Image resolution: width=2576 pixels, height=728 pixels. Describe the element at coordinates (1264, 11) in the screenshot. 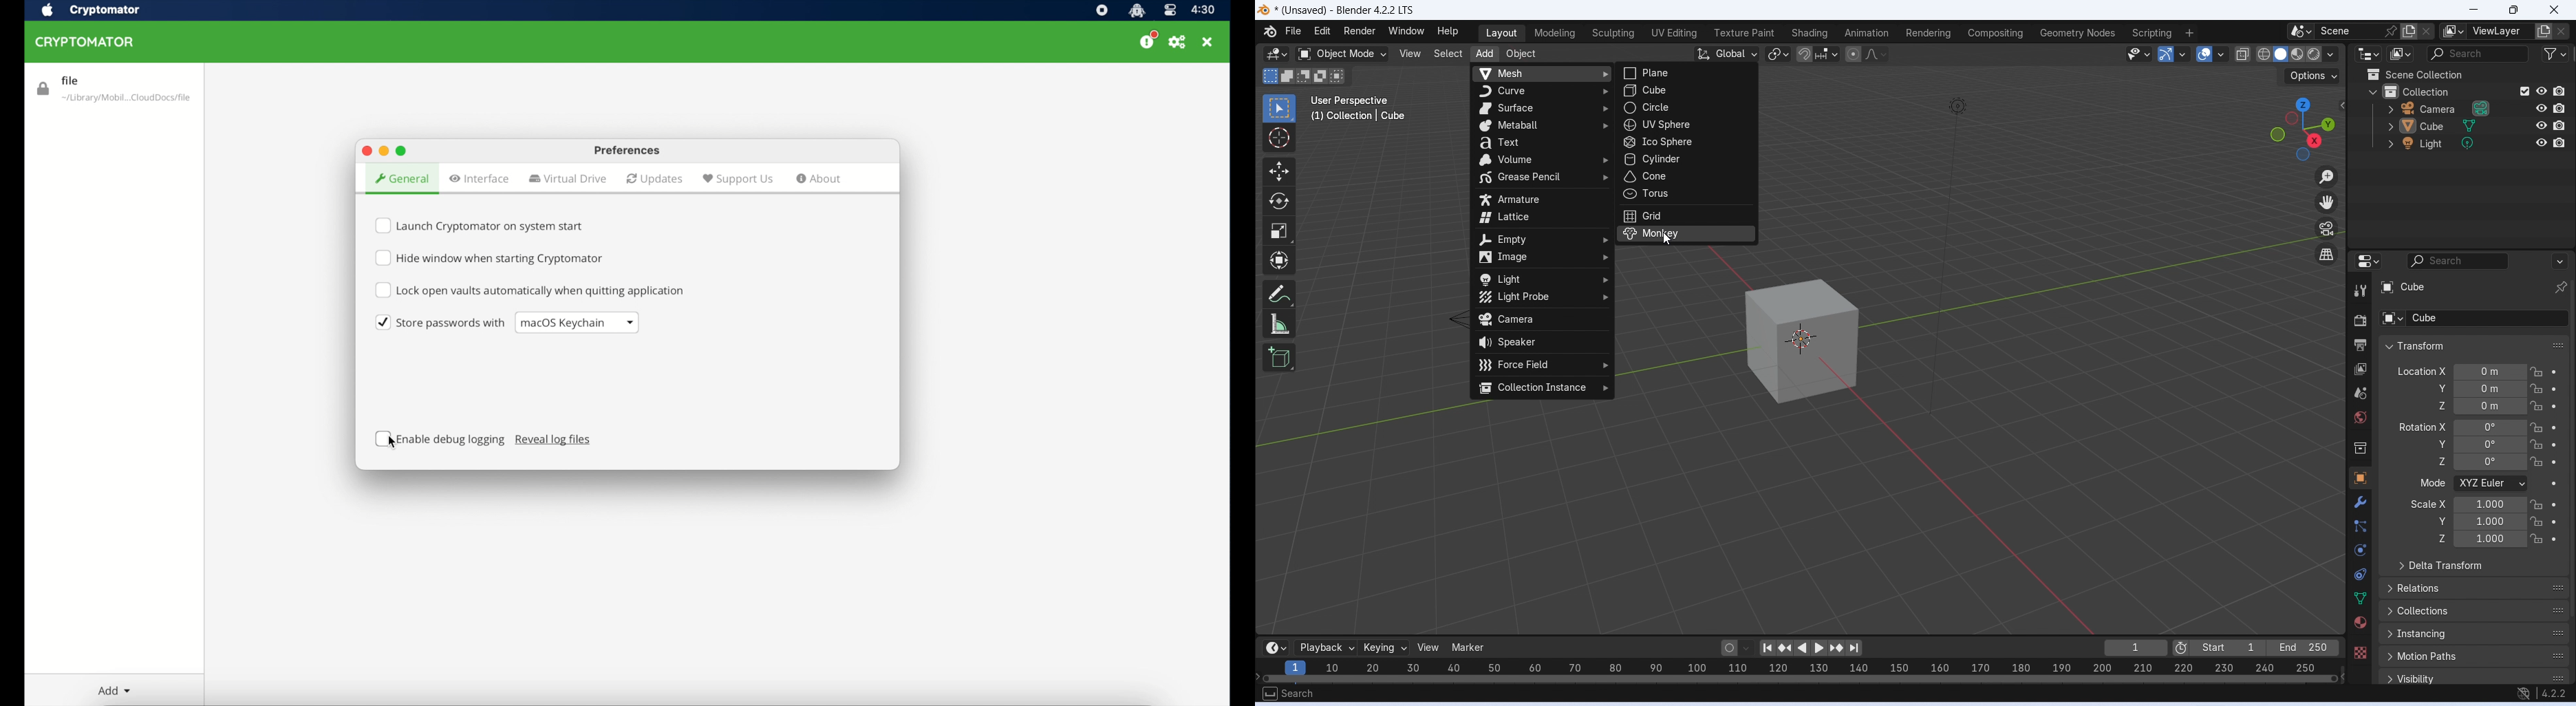

I see `Logo` at that location.